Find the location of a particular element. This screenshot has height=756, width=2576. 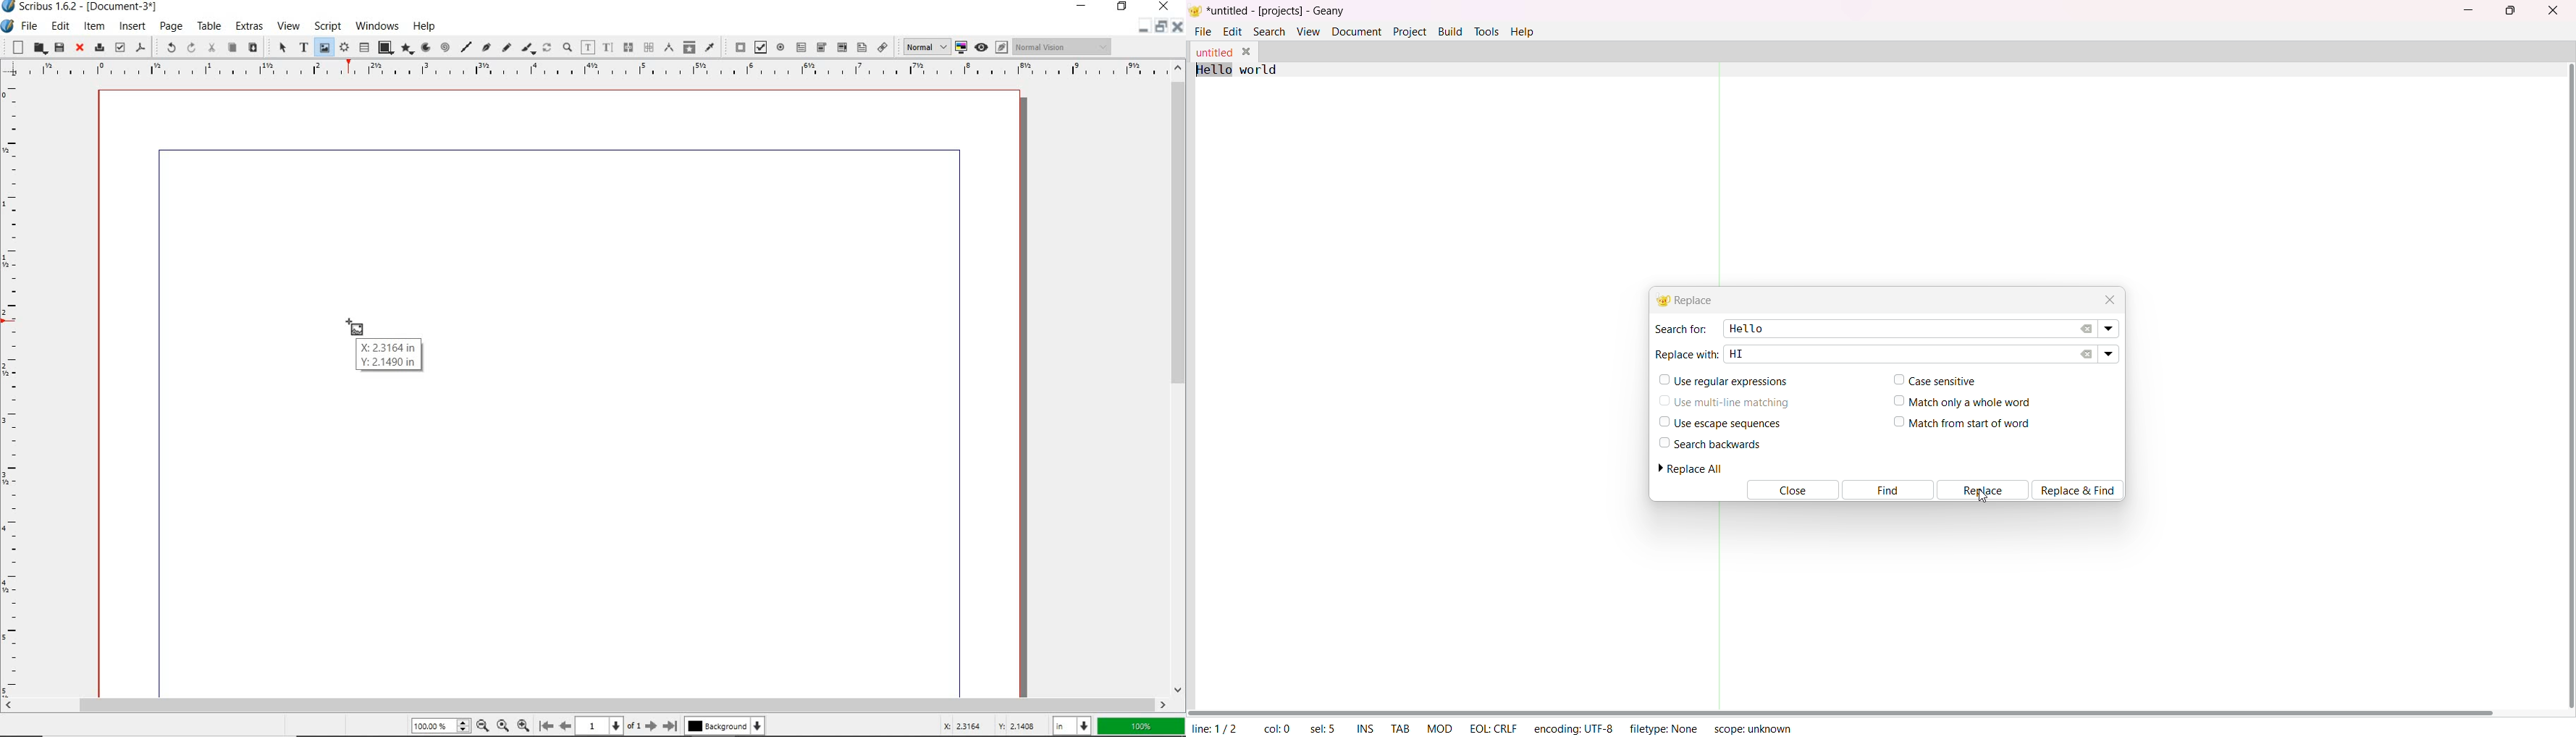

pdf radio button is located at coordinates (782, 47).